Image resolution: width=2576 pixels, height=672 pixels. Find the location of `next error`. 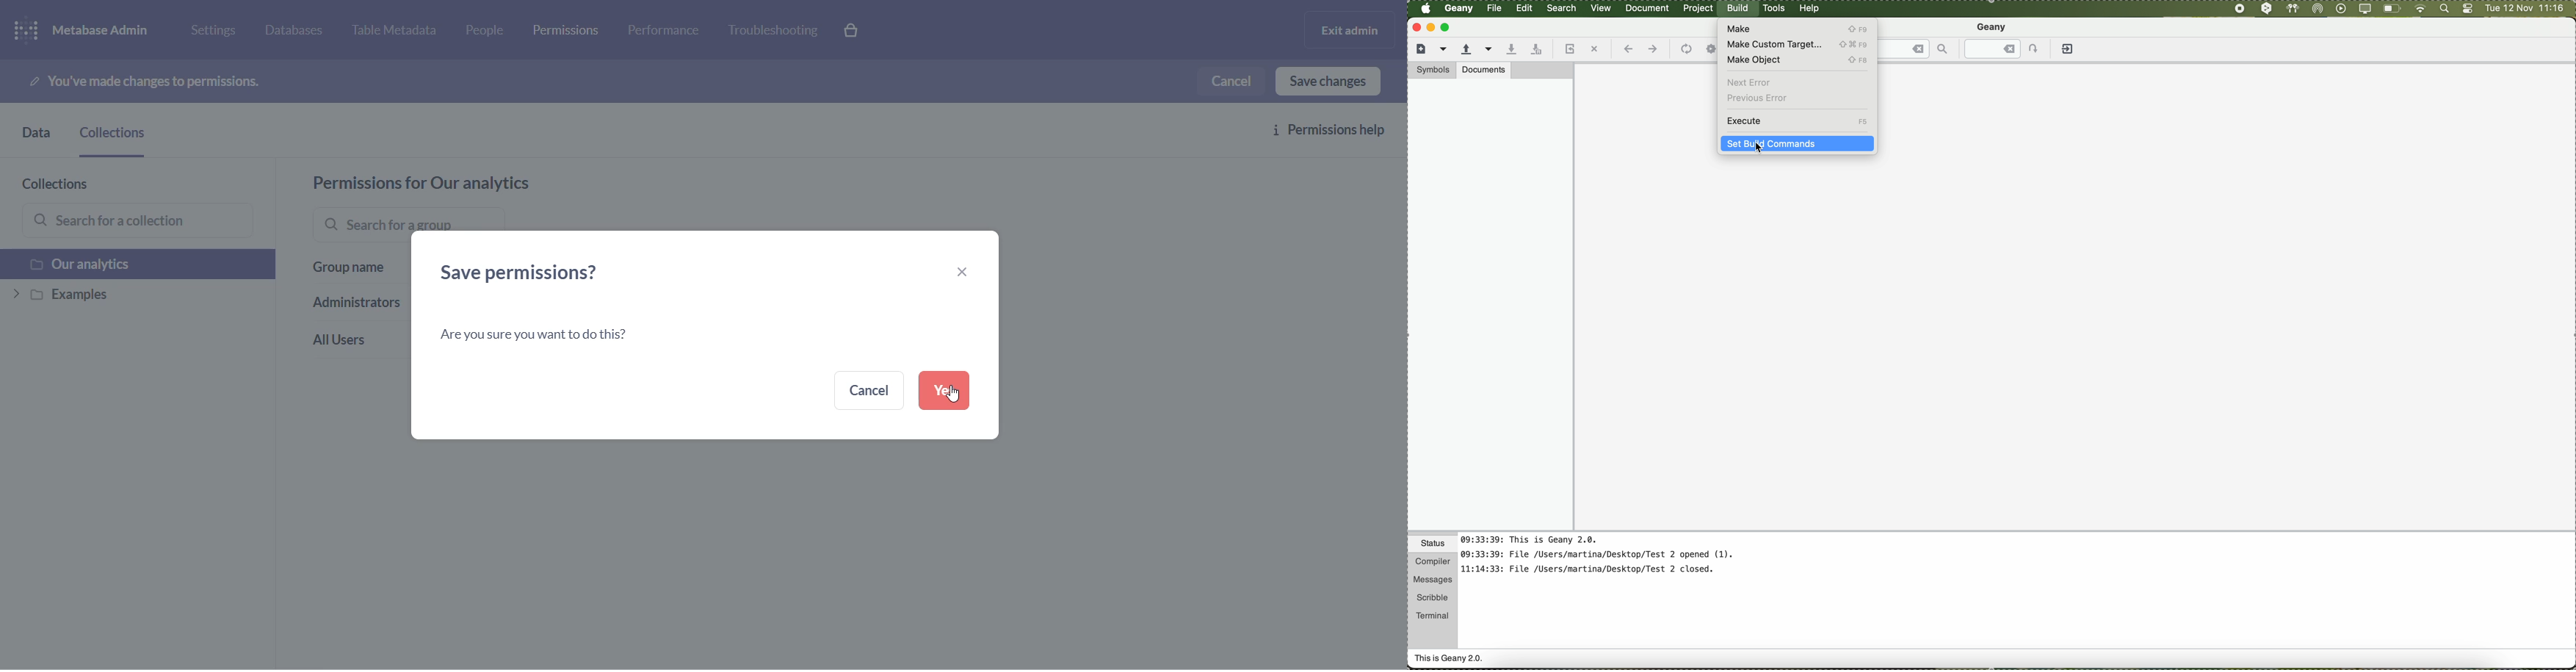

next error is located at coordinates (1751, 82).